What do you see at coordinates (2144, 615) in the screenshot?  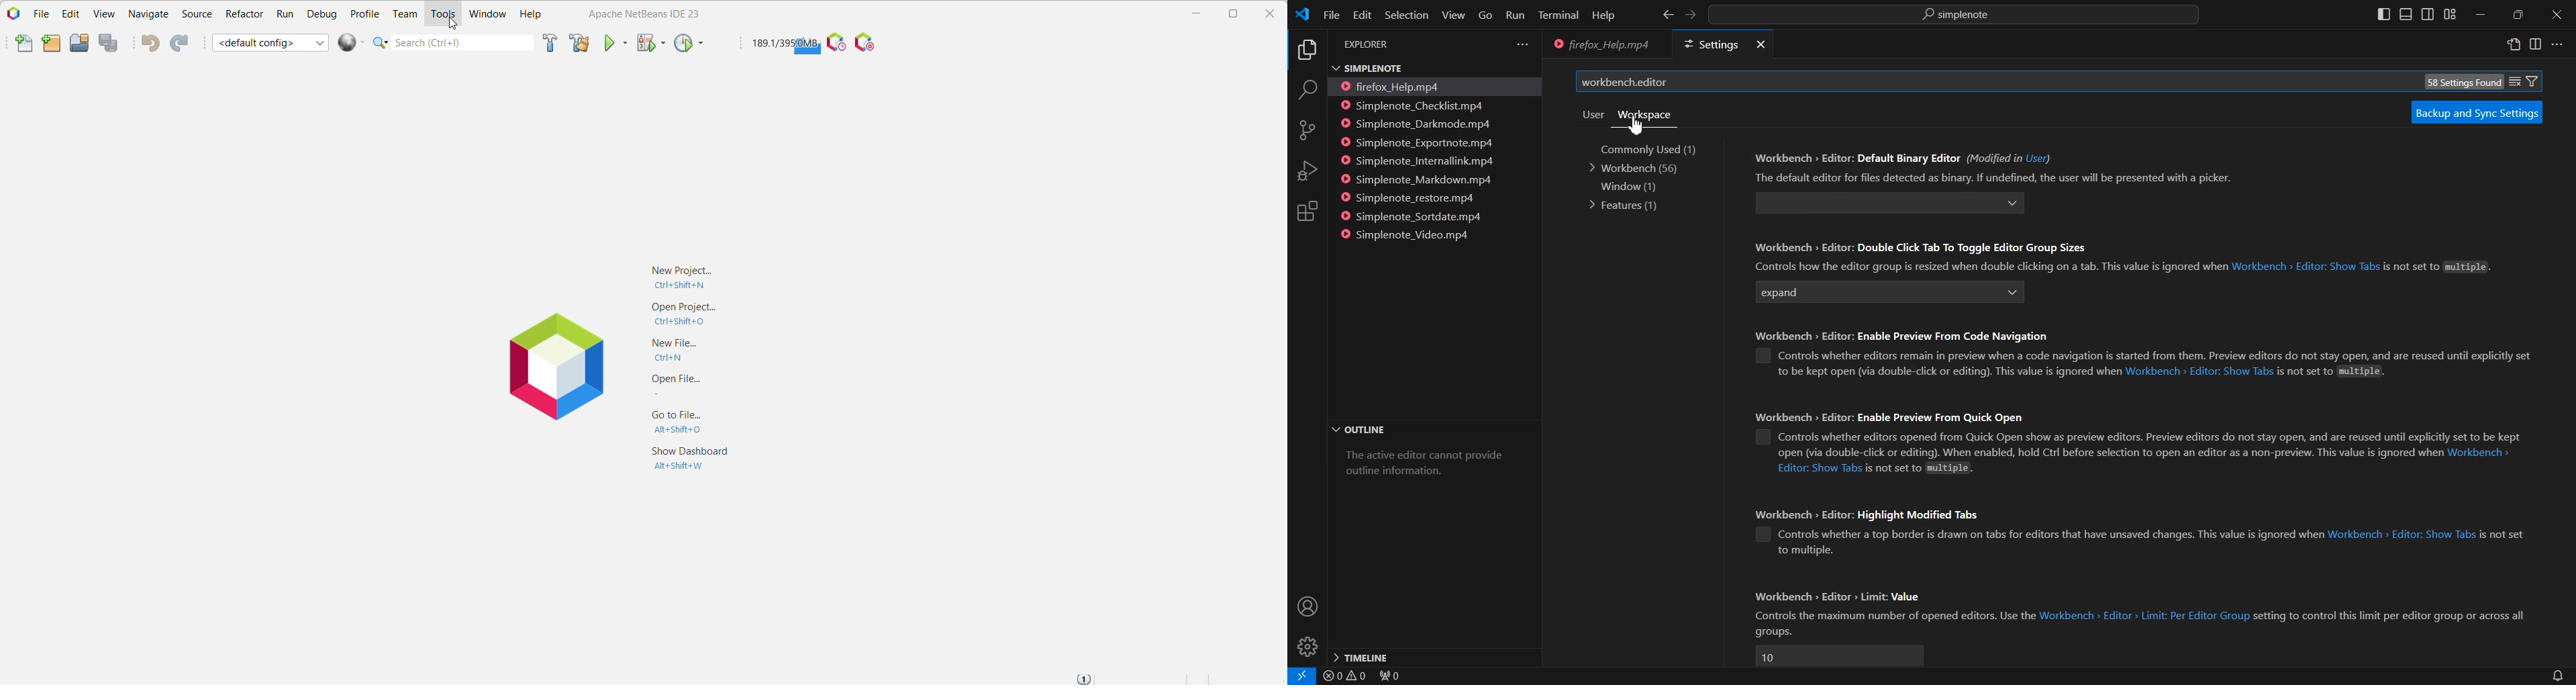 I see `Hyperlink file address` at bounding box center [2144, 615].